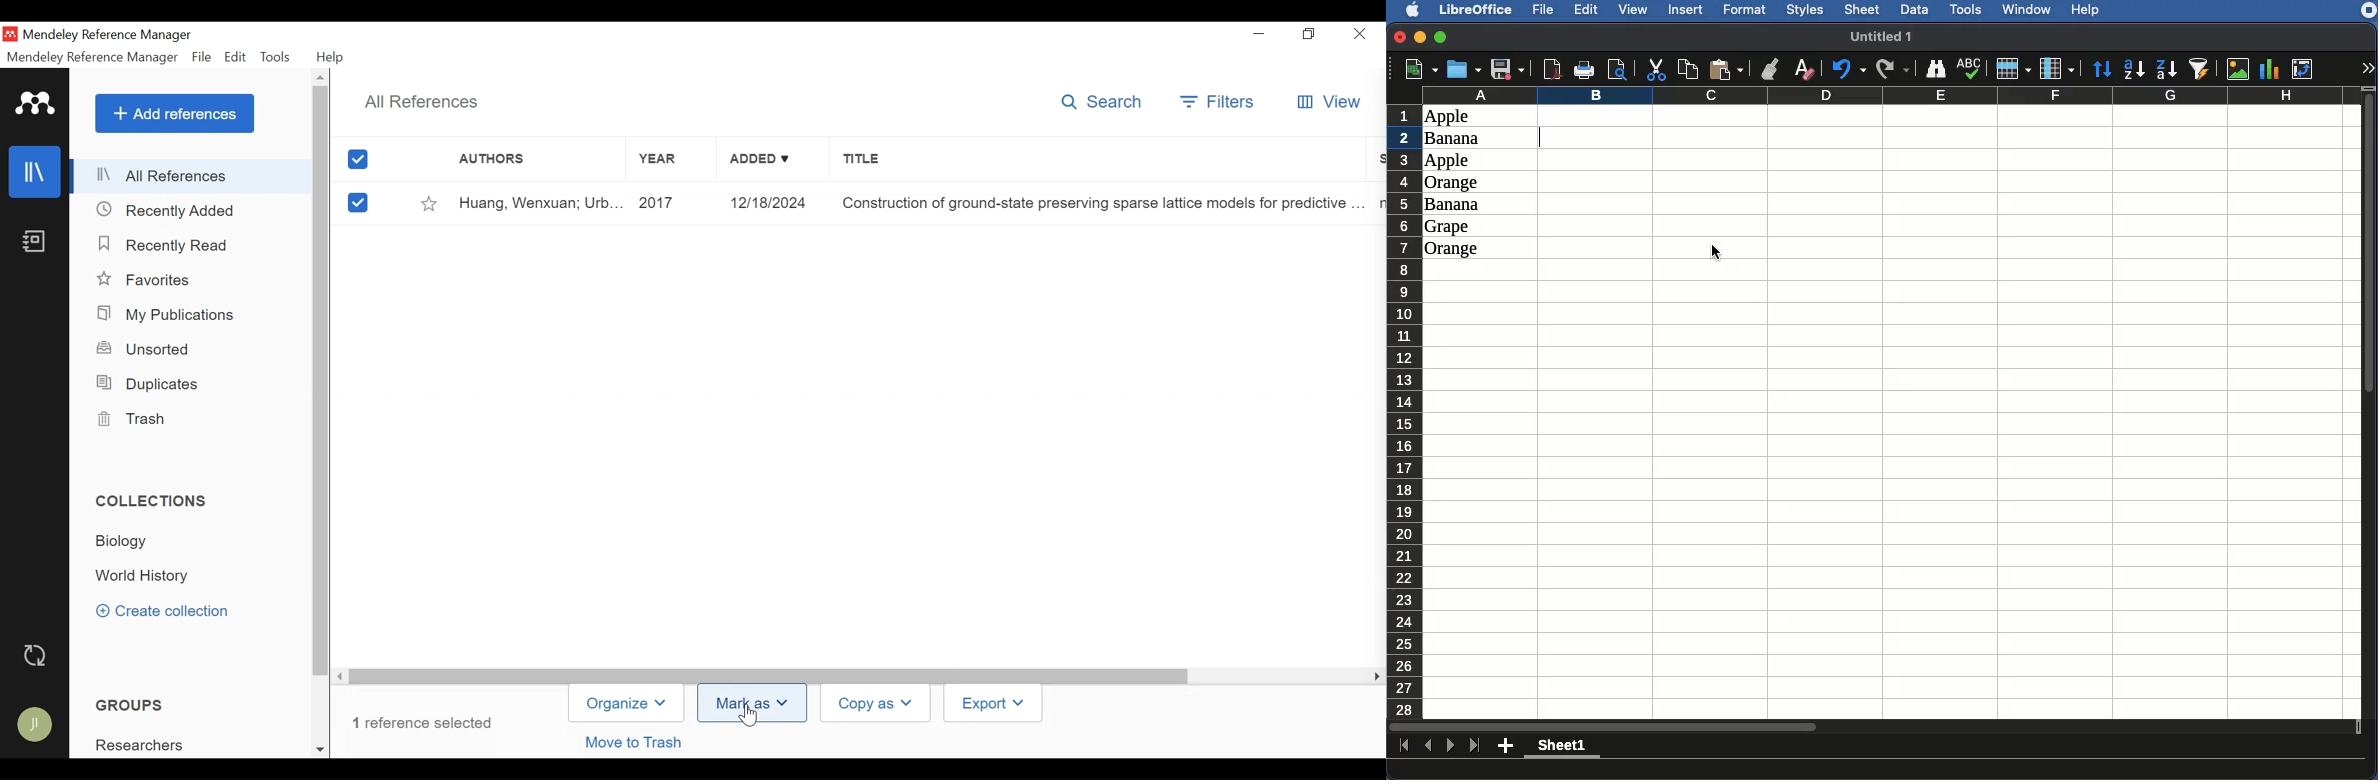 The image size is (2380, 784). What do you see at coordinates (320, 750) in the screenshot?
I see `Scroll down` at bounding box center [320, 750].